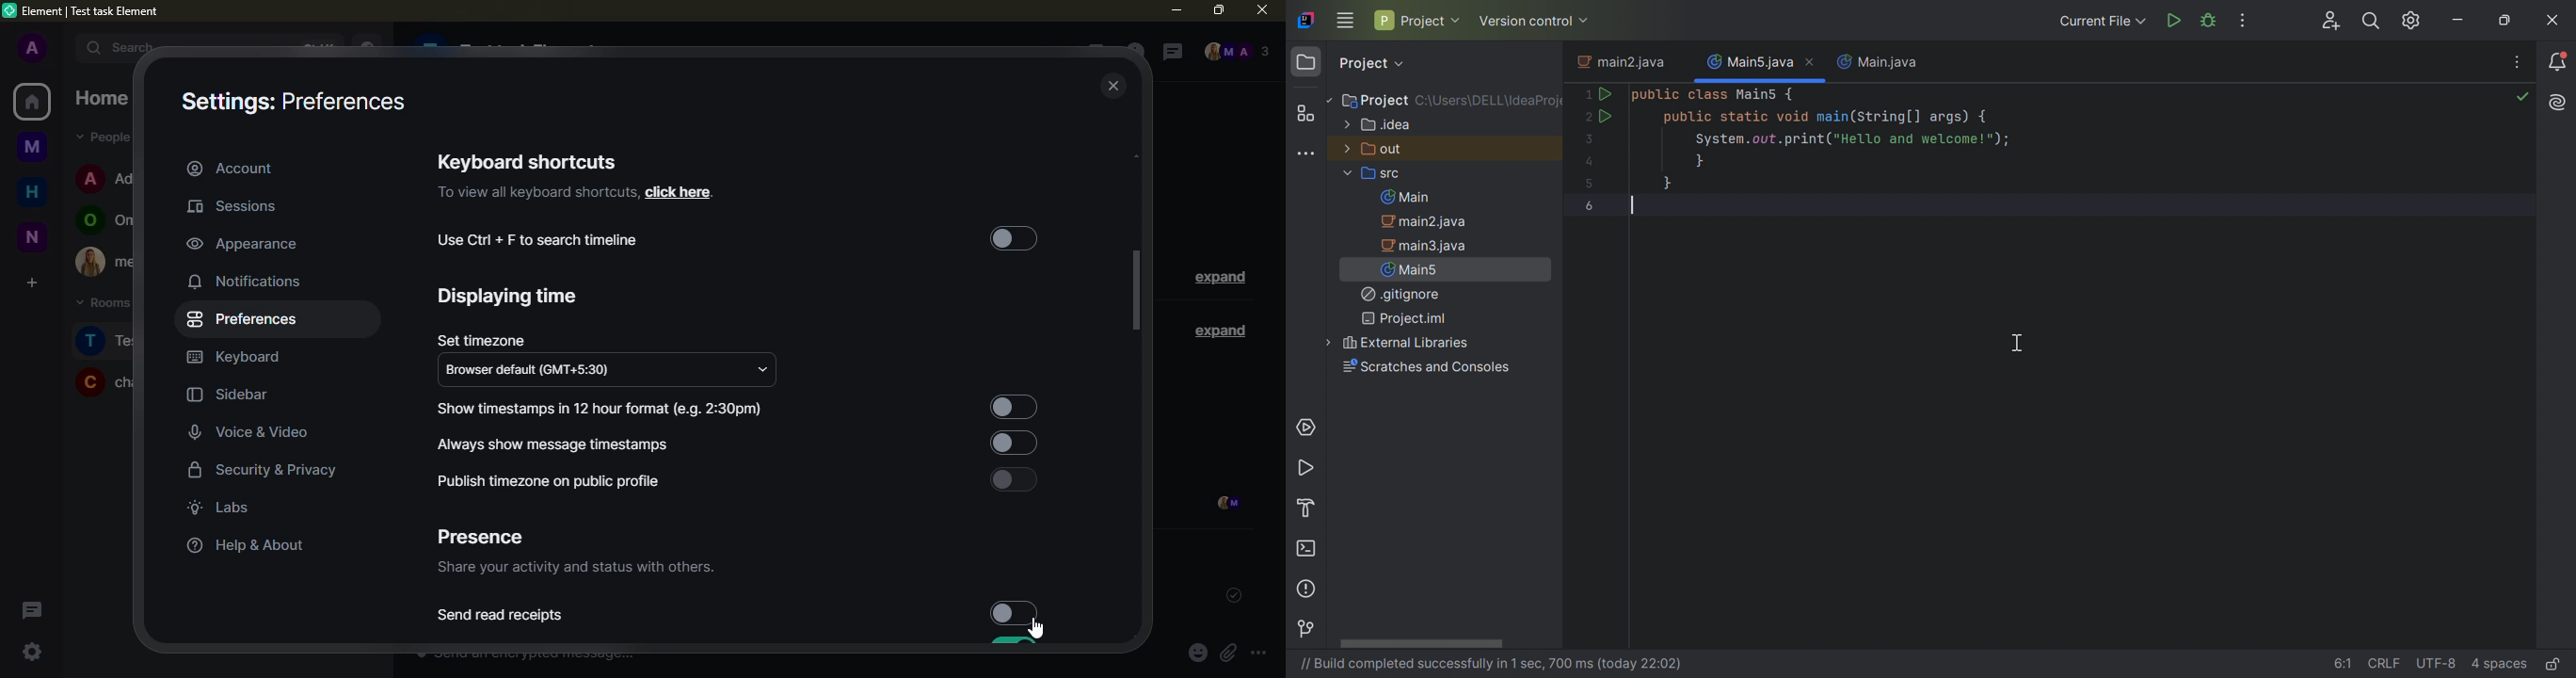 The width and height of the screenshot is (2576, 700). What do you see at coordinates (218, 507) in the screenshot?
I see `labs` at bounding box center [218, 507].